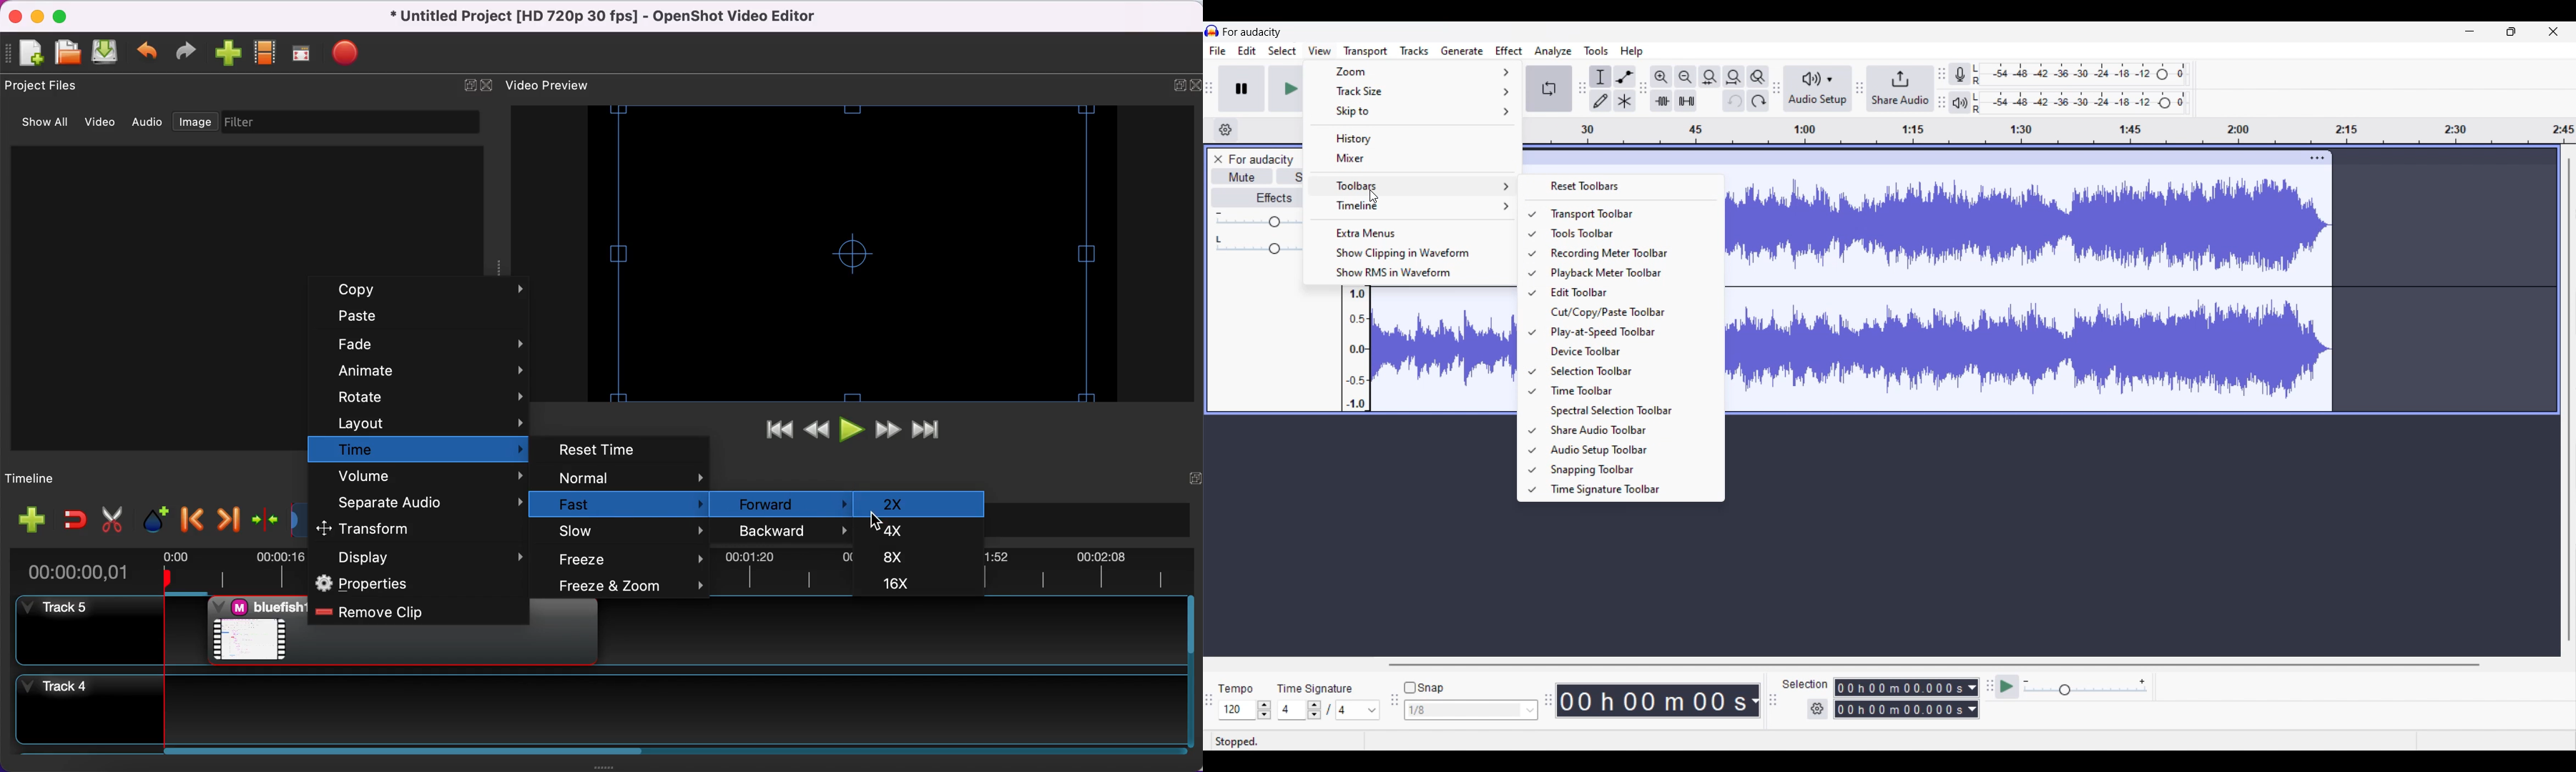 This screenshot has height=784, width=2576. What do you see at coordinates (1237, 741) in the screenshot?
I see `Current status of track` at bounding box center [1237, 741].